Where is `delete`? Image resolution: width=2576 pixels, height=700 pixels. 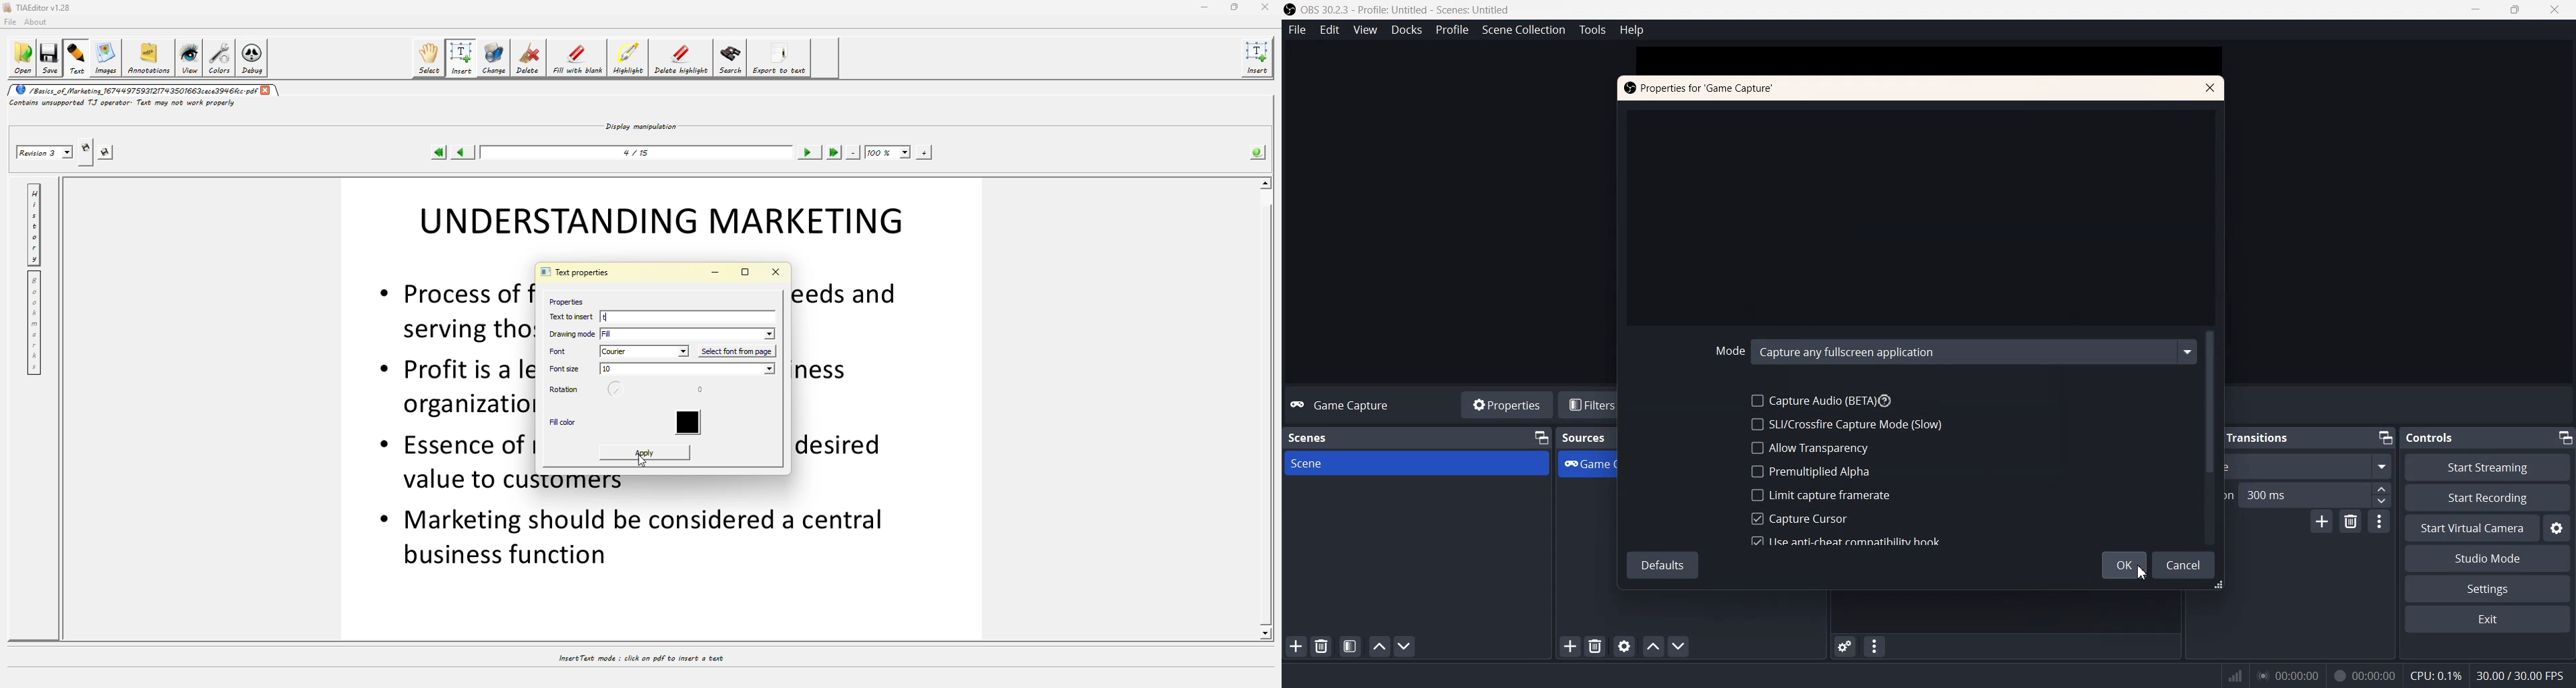 delete is located at coordinates (529, 57).